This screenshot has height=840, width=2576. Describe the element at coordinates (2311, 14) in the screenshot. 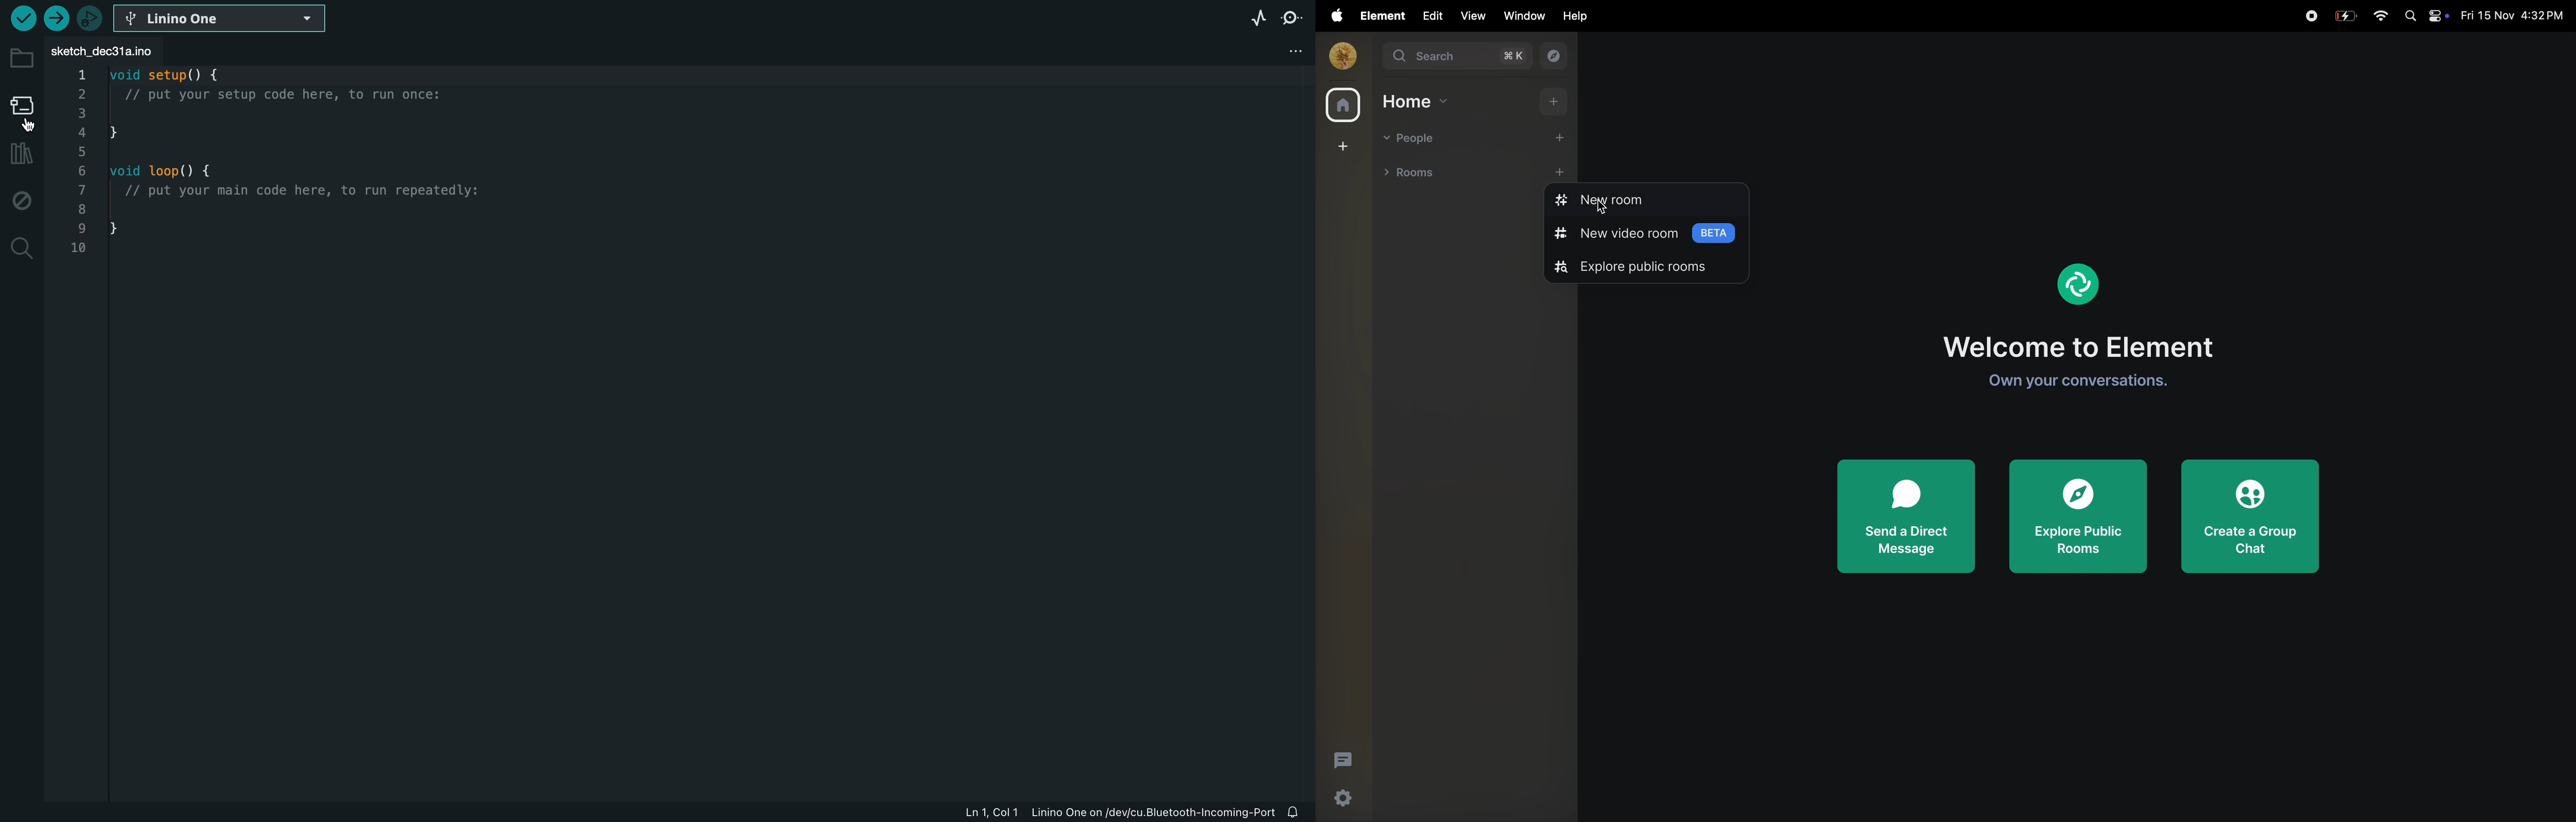

I see `record` at that location.